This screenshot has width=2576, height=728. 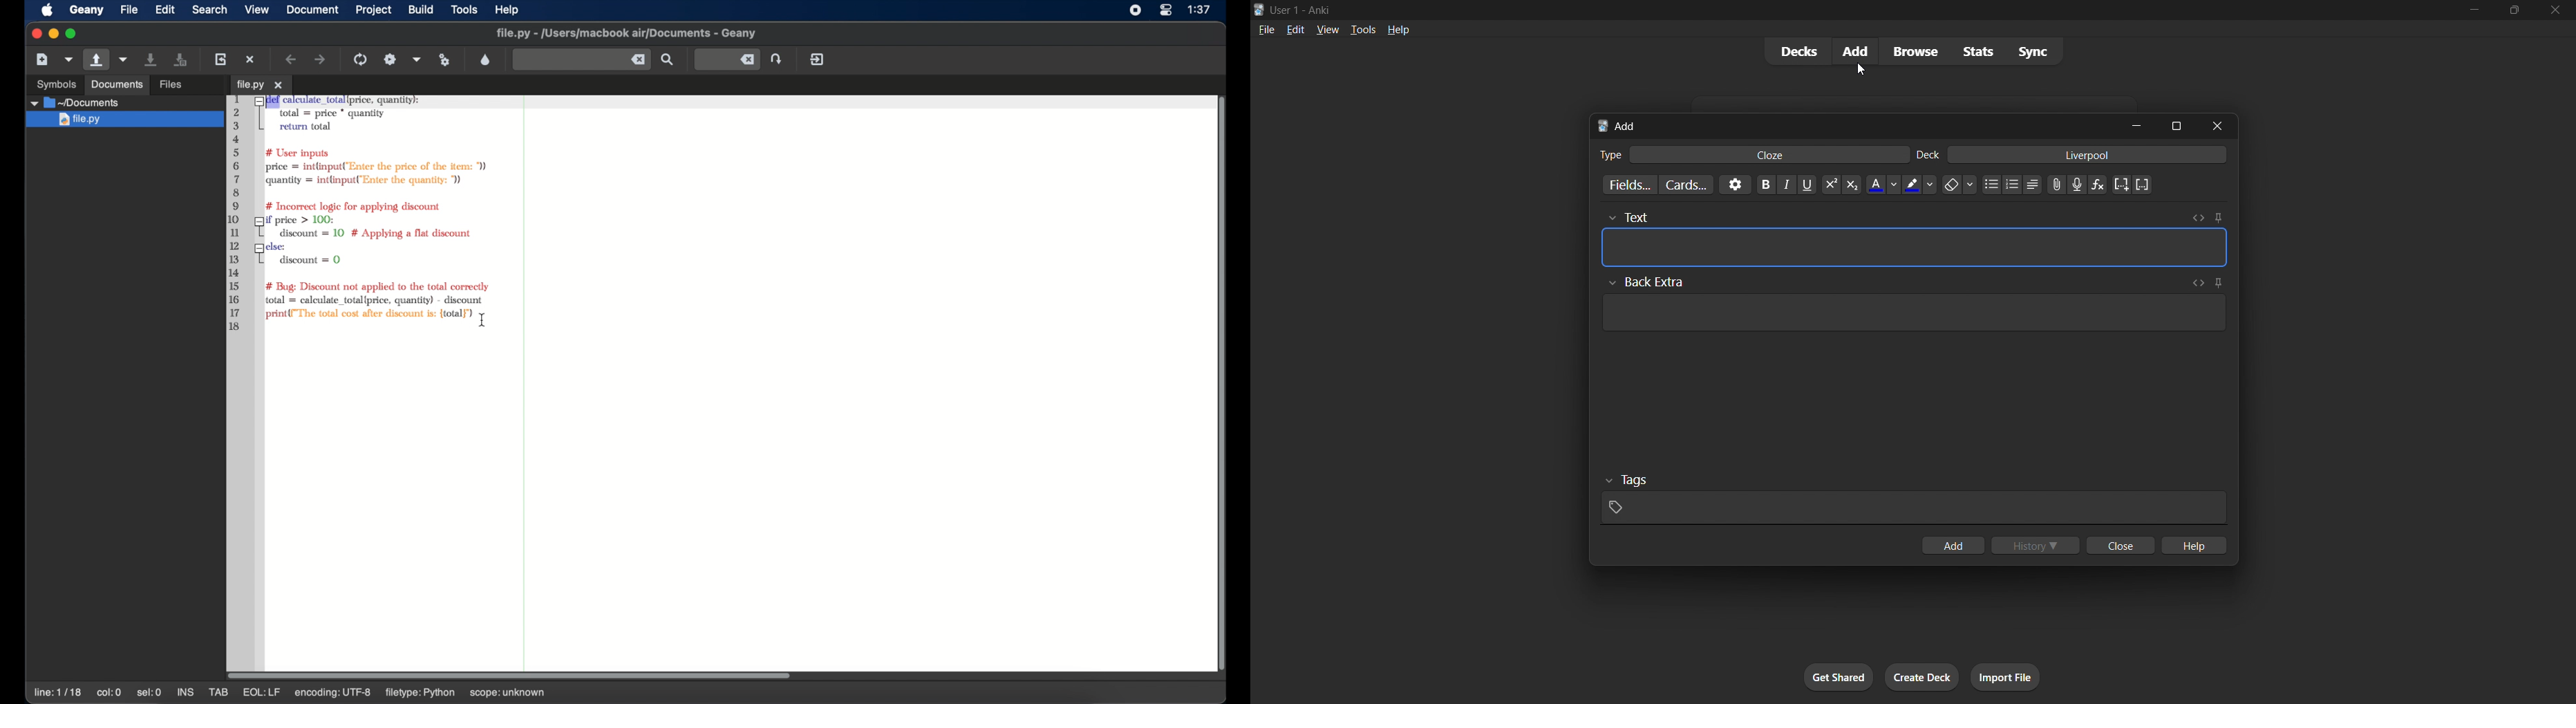 What do you see at coordinates (2198, 282) in the screenshot?
I see `toggle html editor` at bounding box center [2198, 282].